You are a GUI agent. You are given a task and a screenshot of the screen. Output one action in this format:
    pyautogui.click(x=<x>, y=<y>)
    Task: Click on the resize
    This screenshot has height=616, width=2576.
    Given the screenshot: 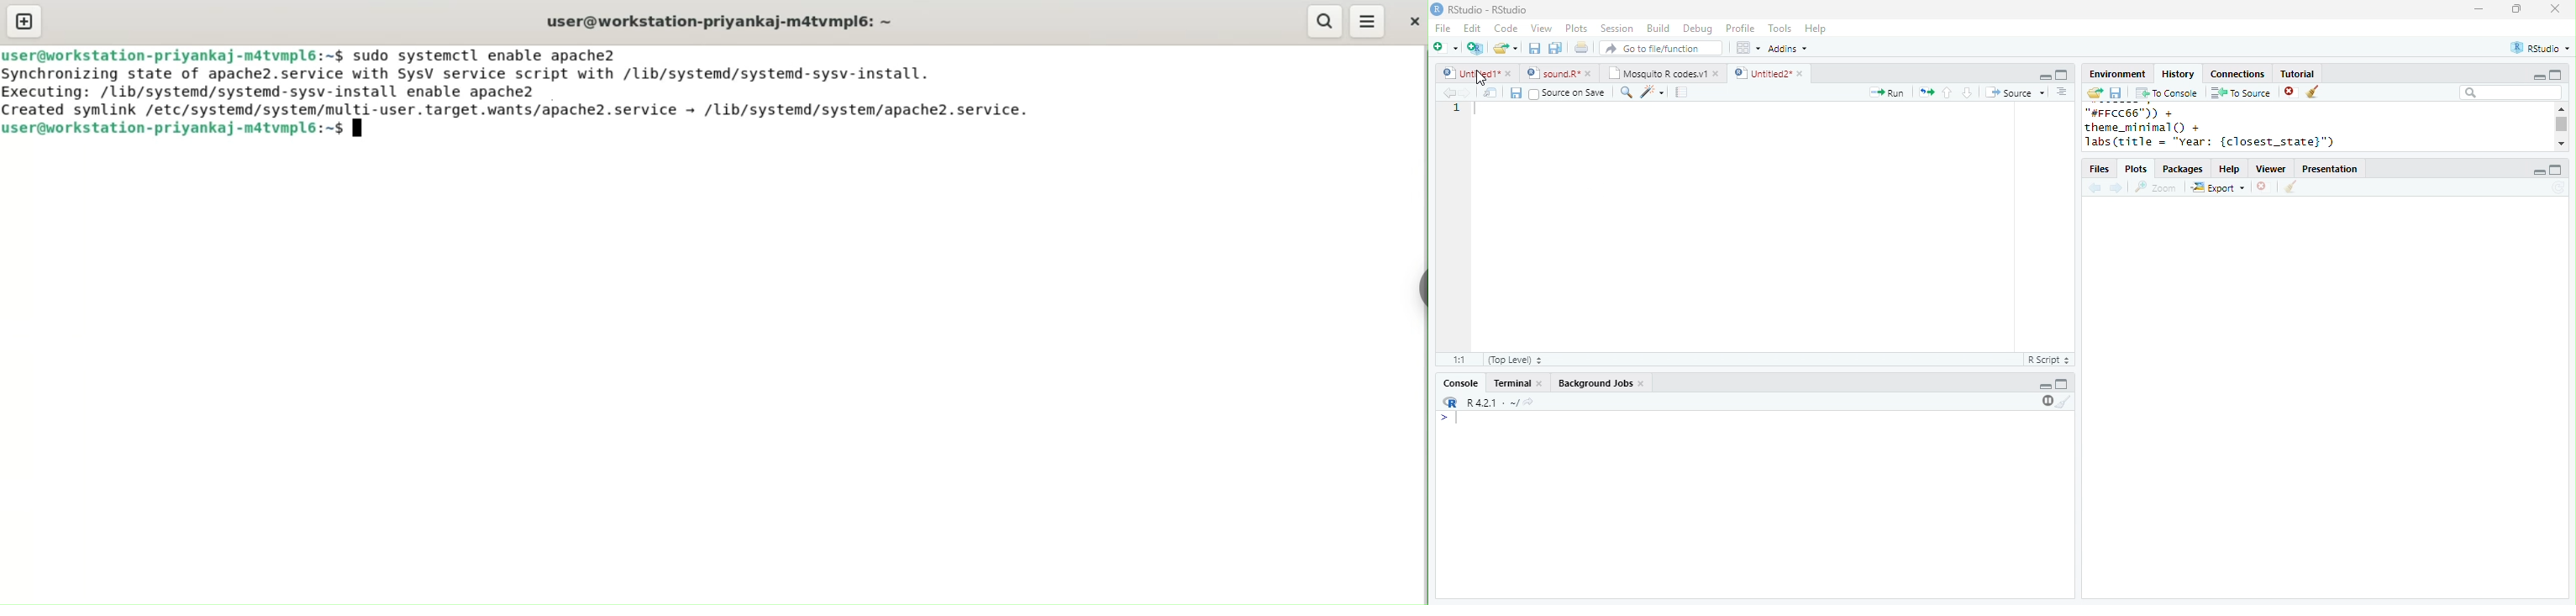 What is the action you would take?
    pyautogui.click(x=2516, y=9)
    